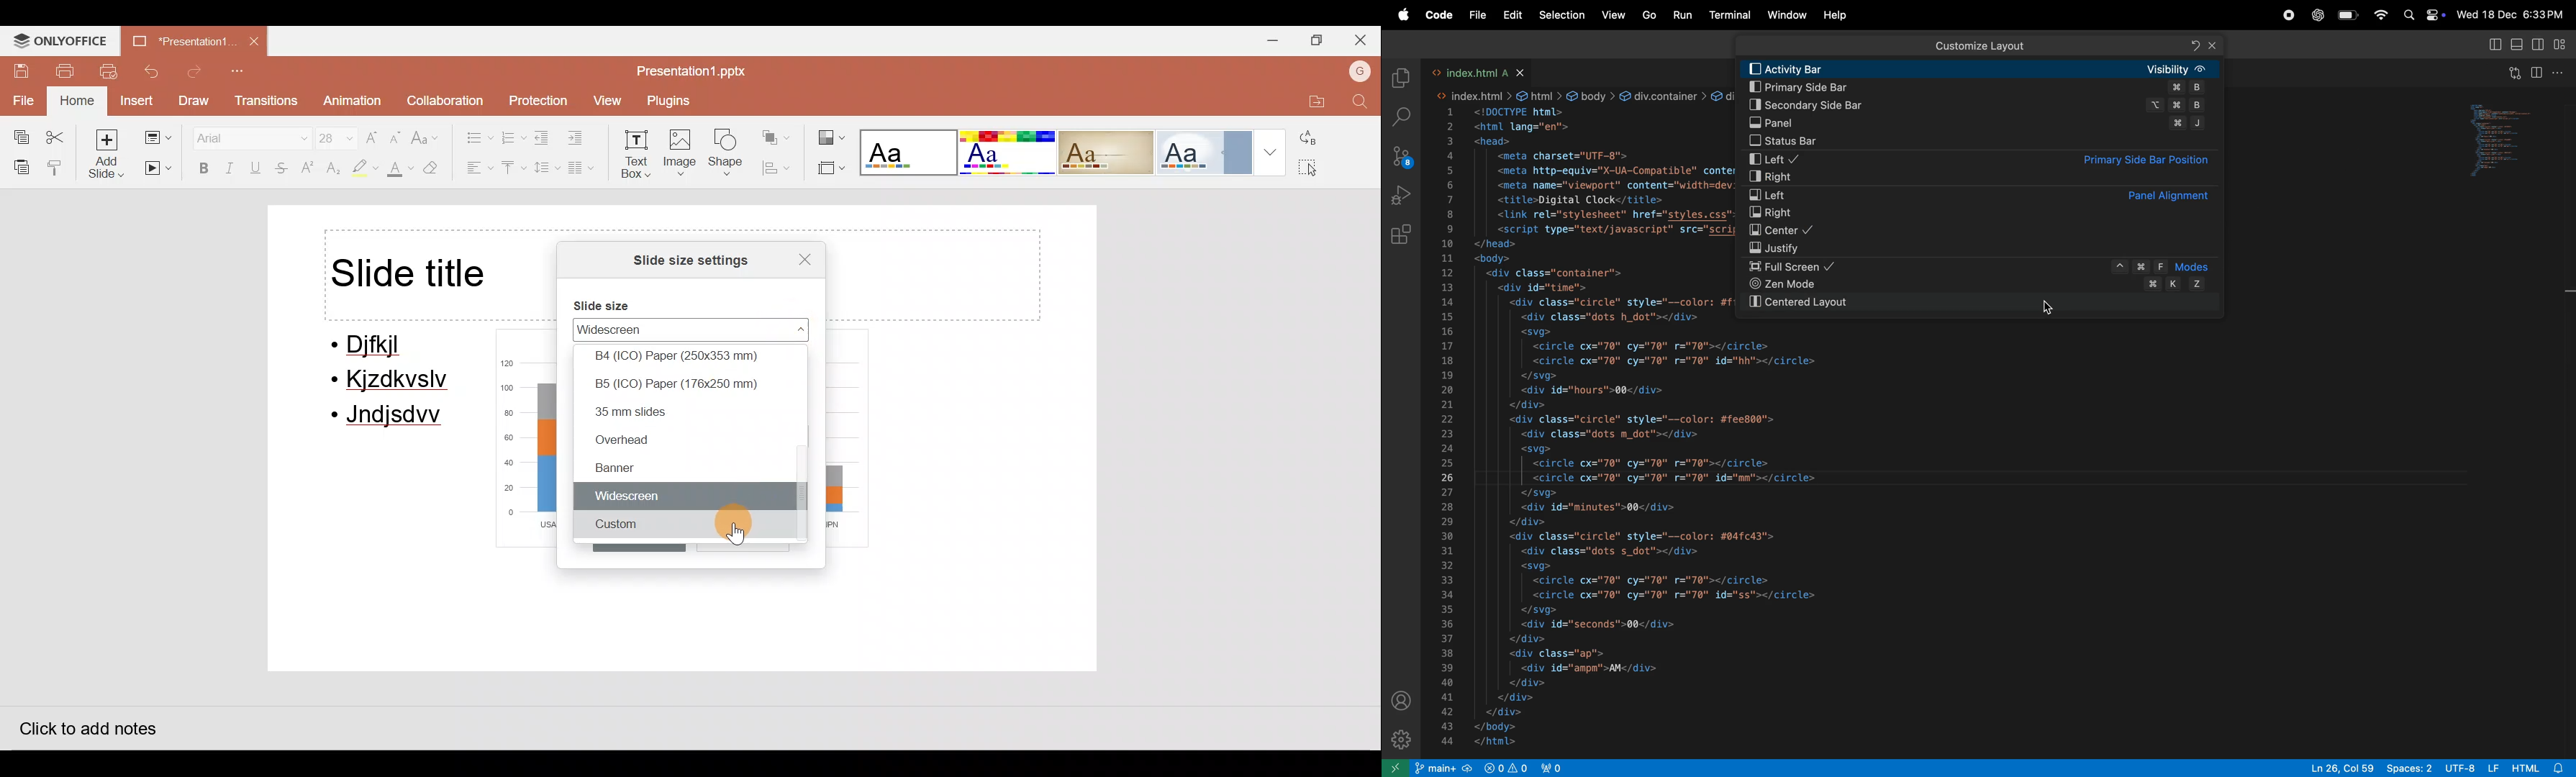  I want to click on Maximize, so click(1318, 39).